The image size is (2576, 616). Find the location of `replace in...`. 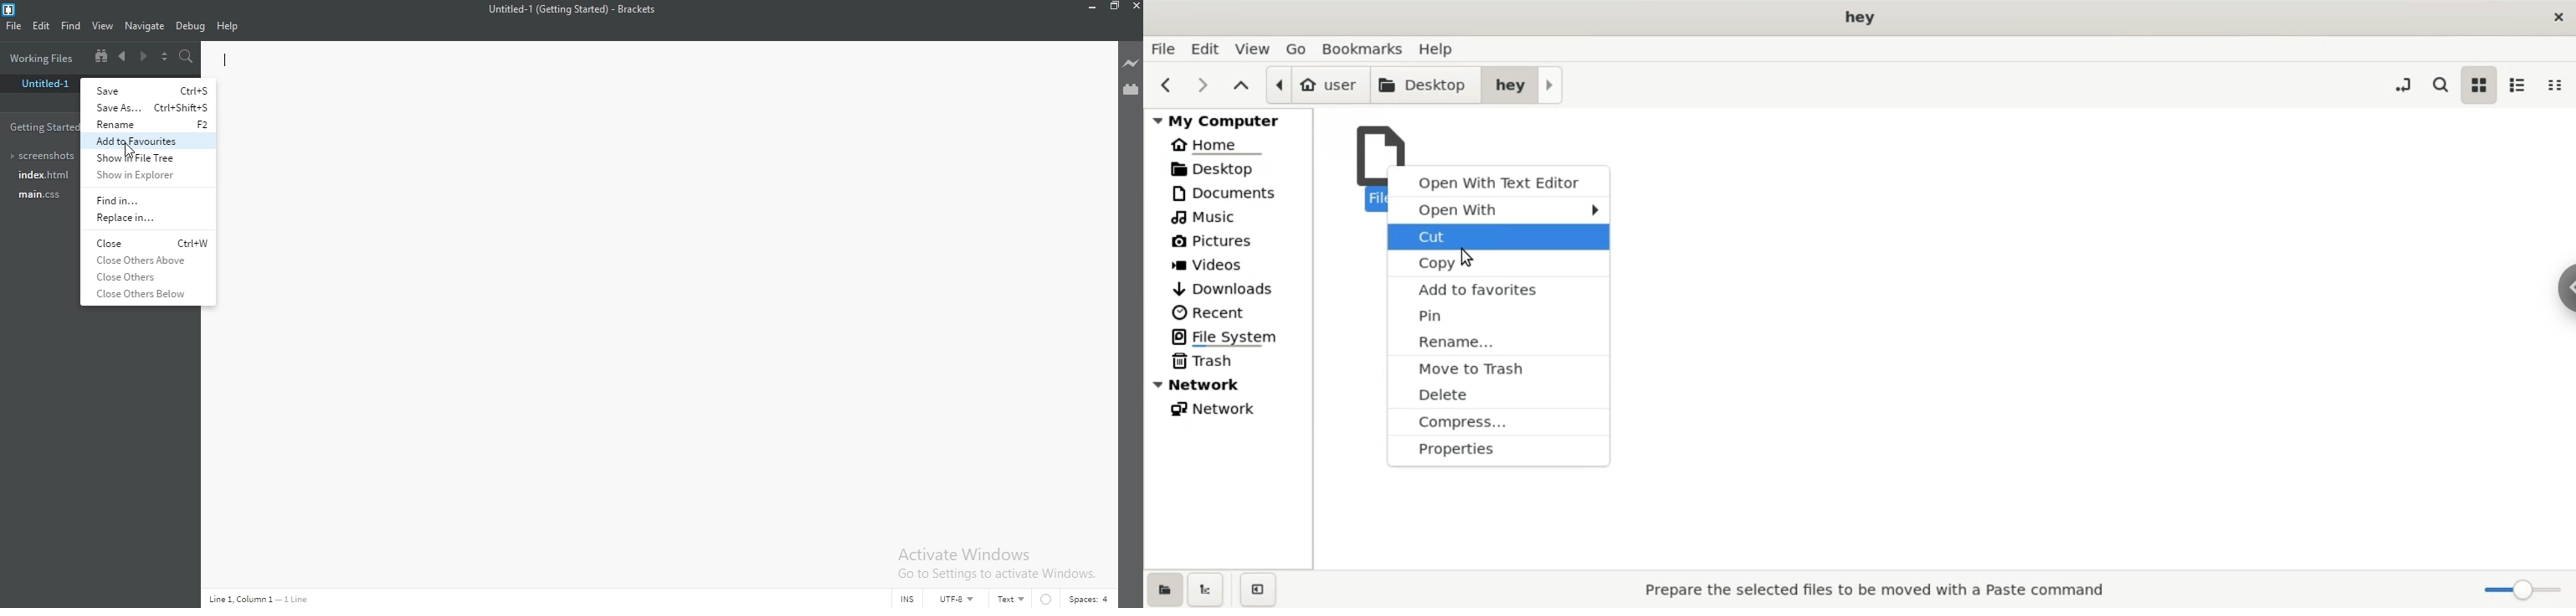

replace in... is located at coordinates (149, 219).